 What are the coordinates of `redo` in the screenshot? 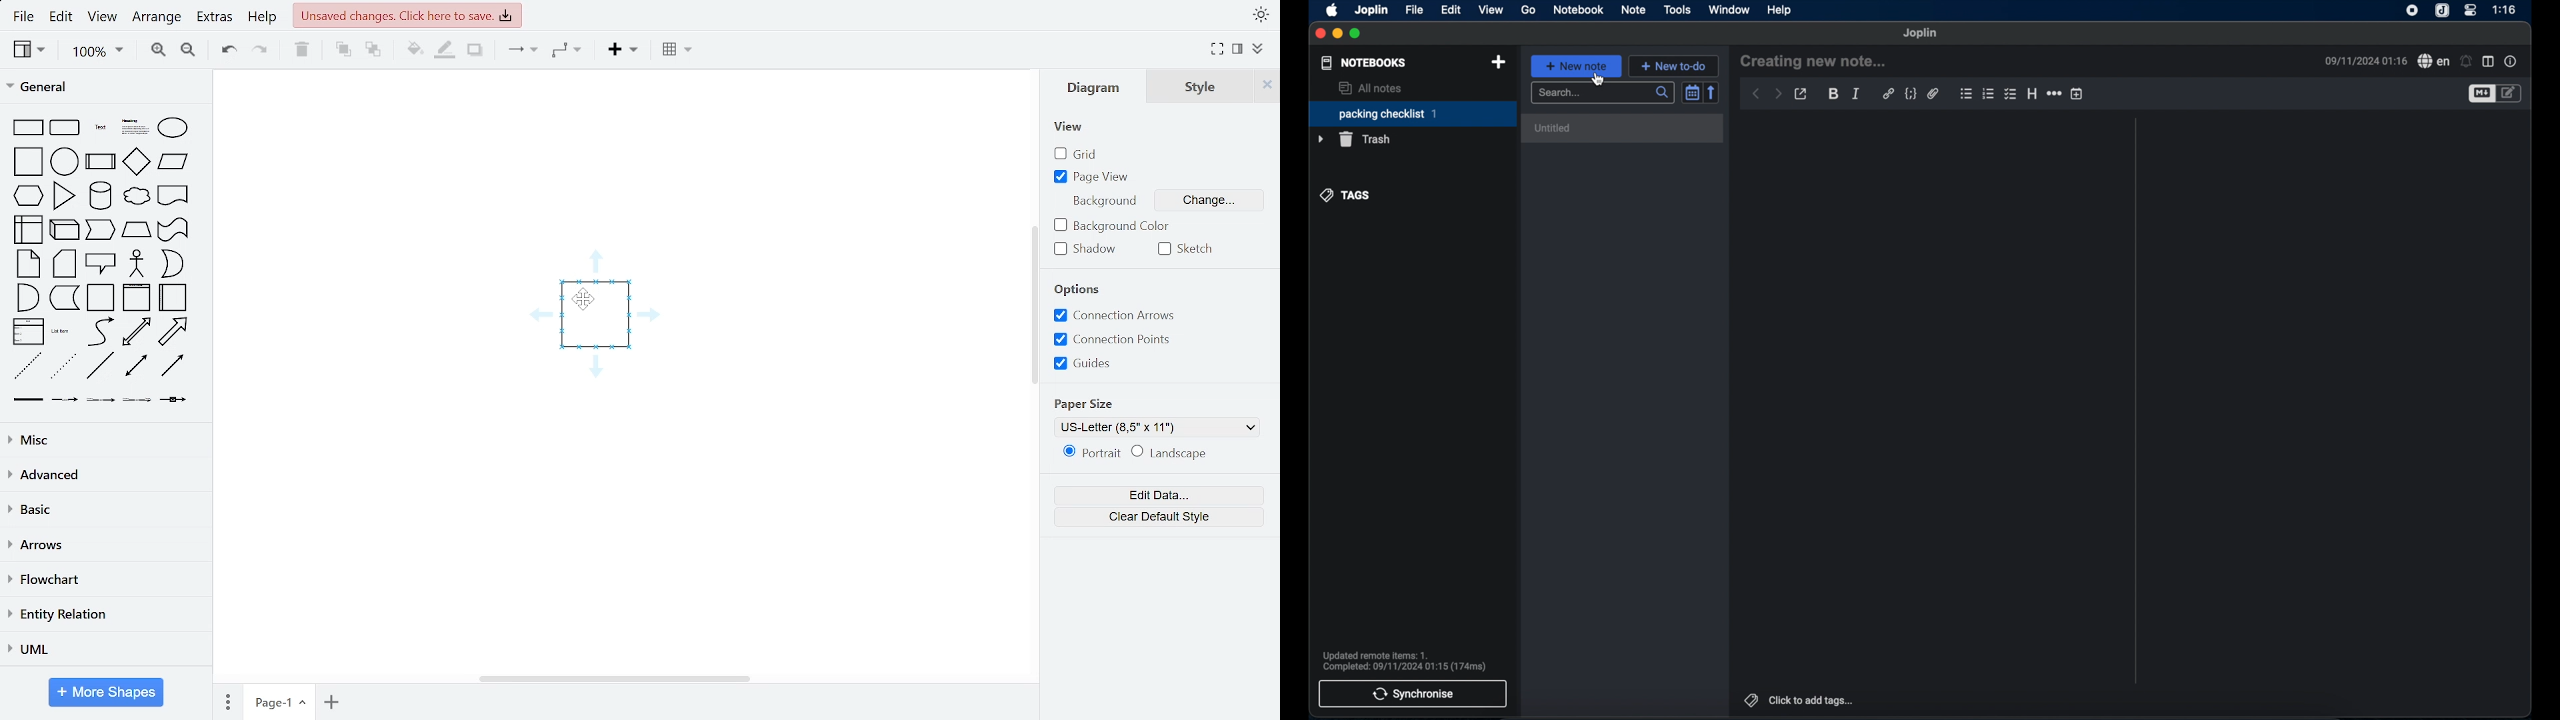 It's located at (262, 51).